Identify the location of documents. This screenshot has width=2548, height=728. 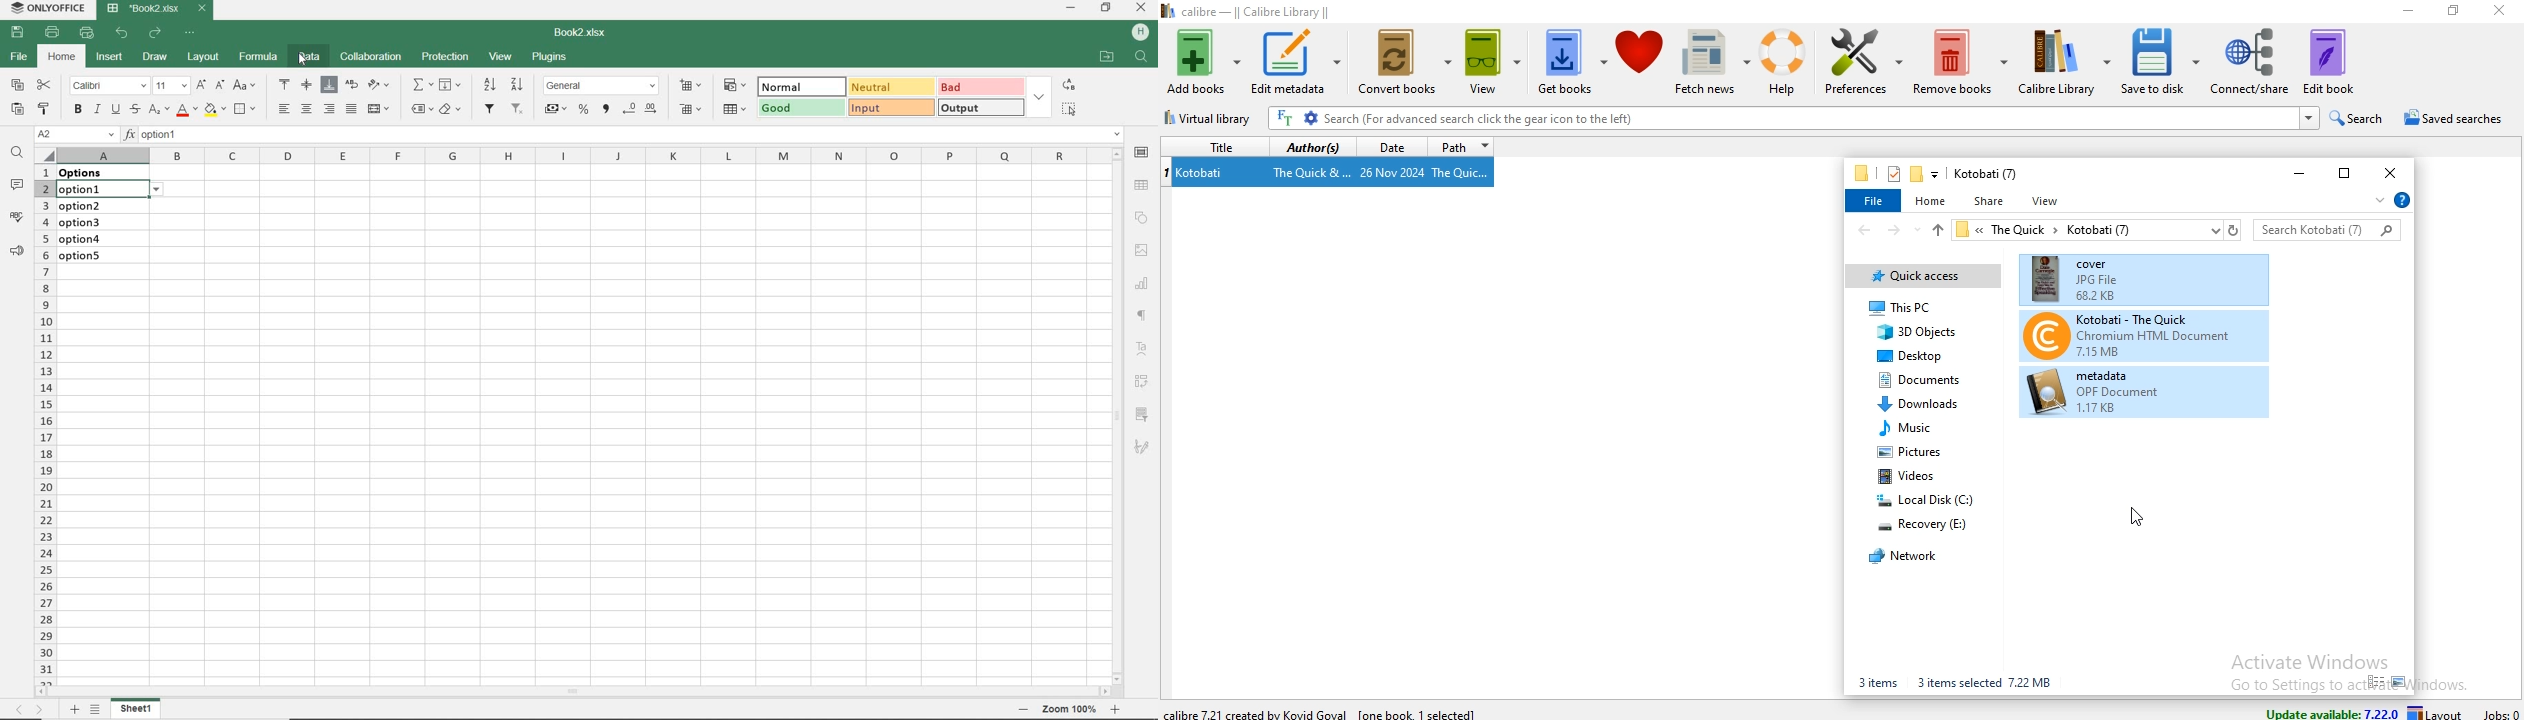
(1917, 381).